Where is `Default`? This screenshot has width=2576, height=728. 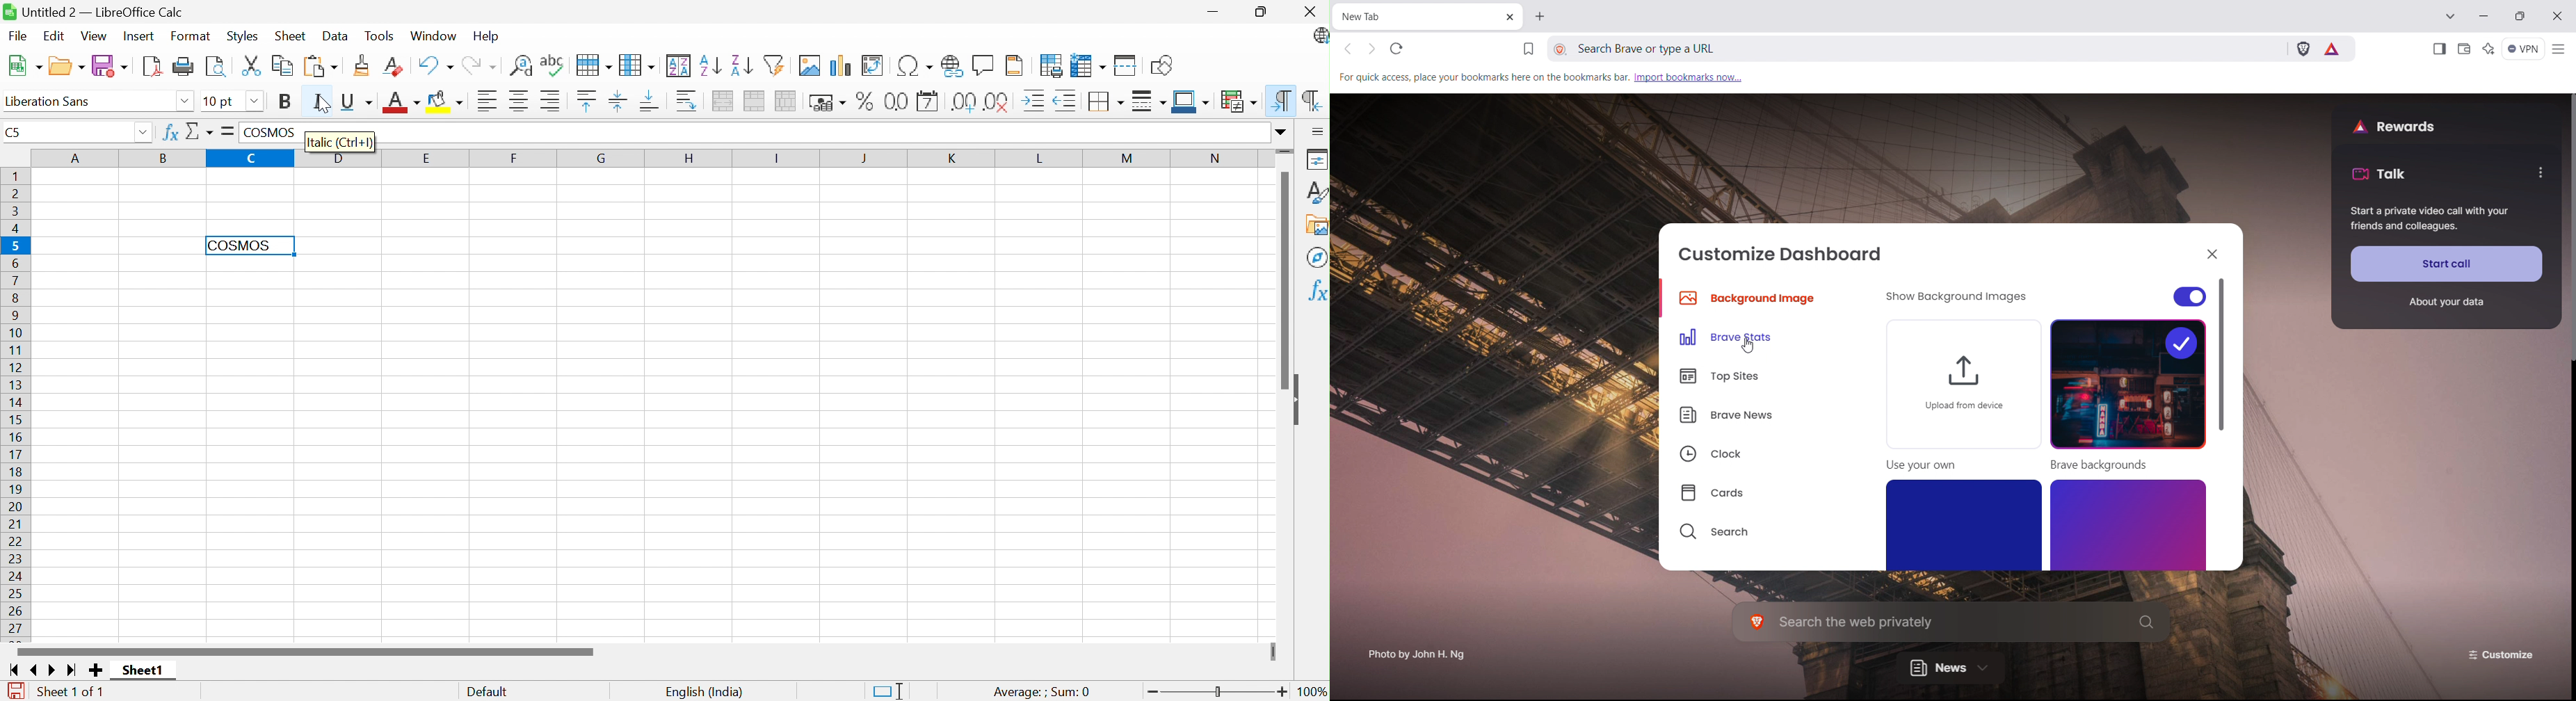
Default is located at coordinates (487, 693).